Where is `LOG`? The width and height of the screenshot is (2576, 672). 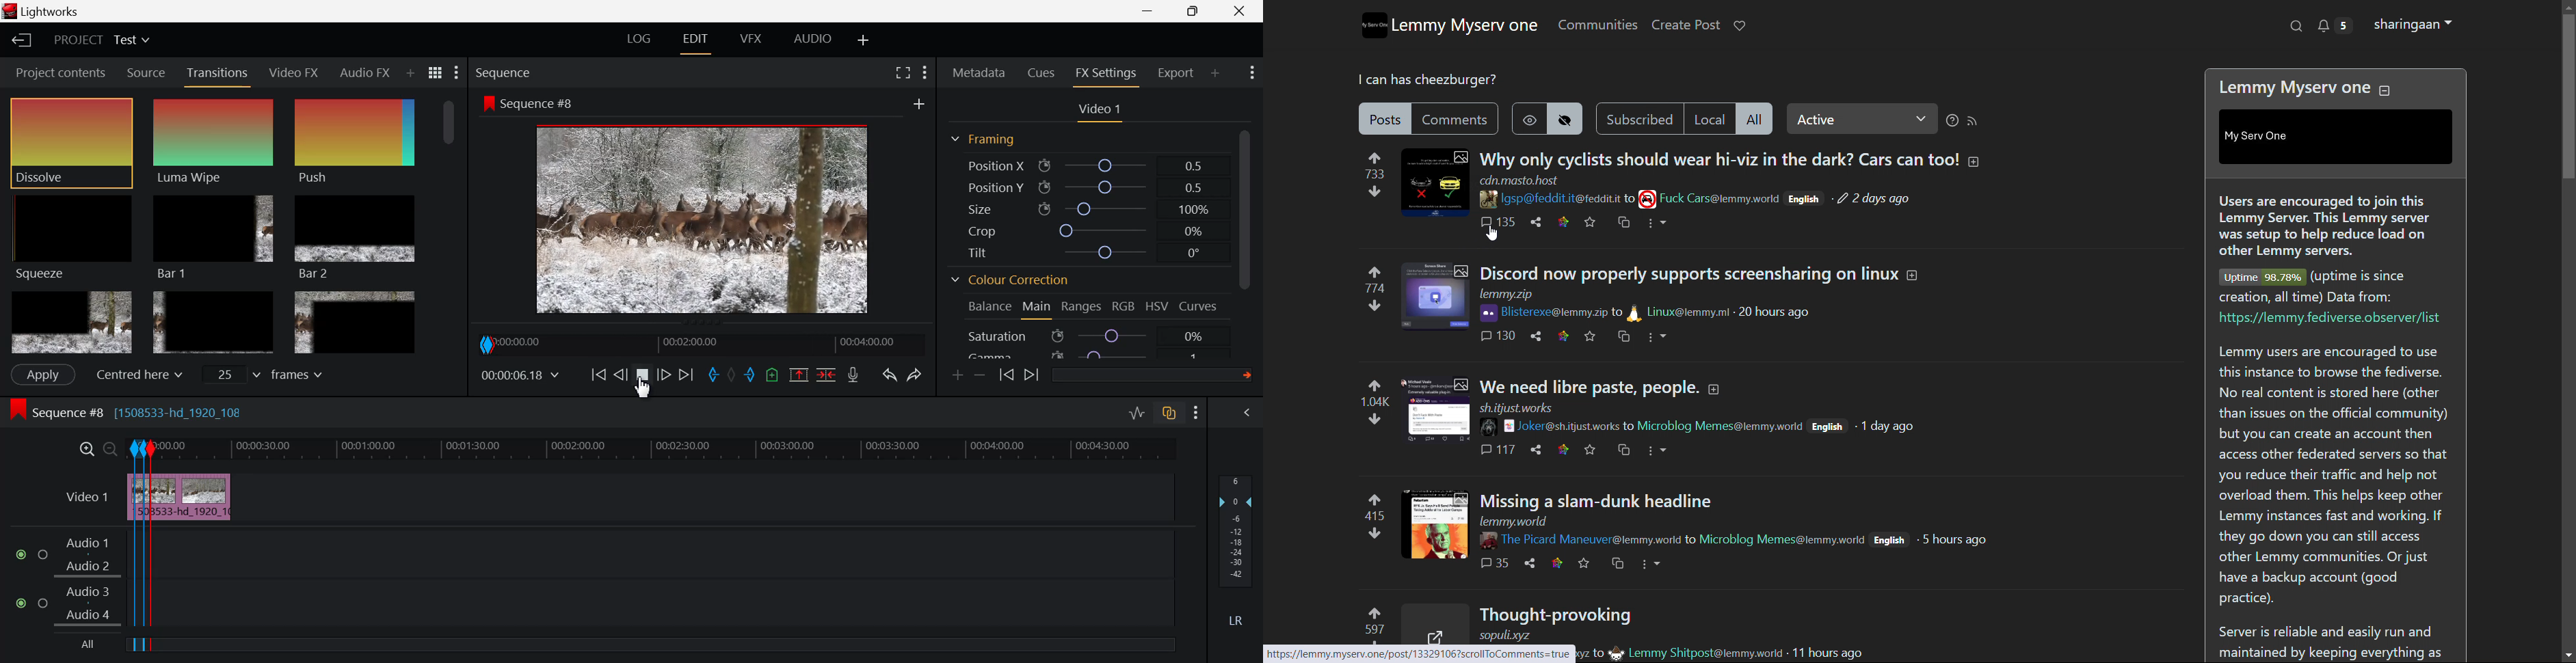
LOG is located at coordinates (640, 41).